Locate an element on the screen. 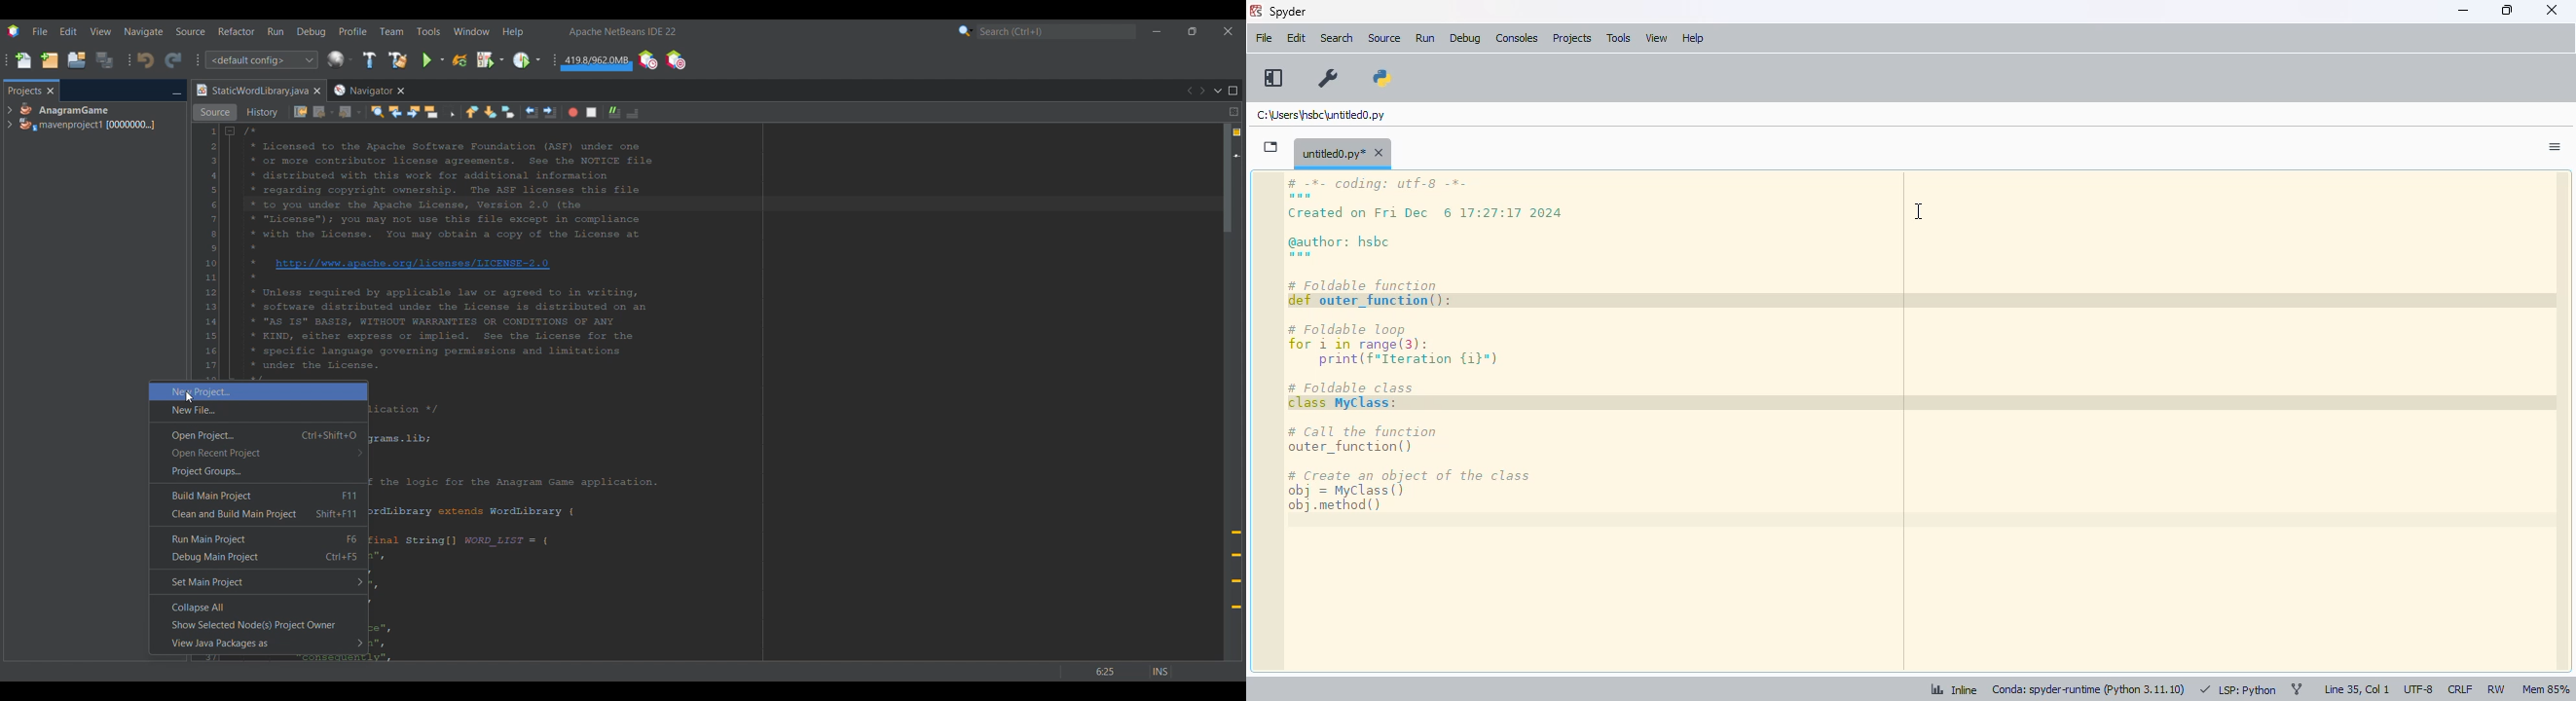  Refactor menu is located at coordinates (236, 31).